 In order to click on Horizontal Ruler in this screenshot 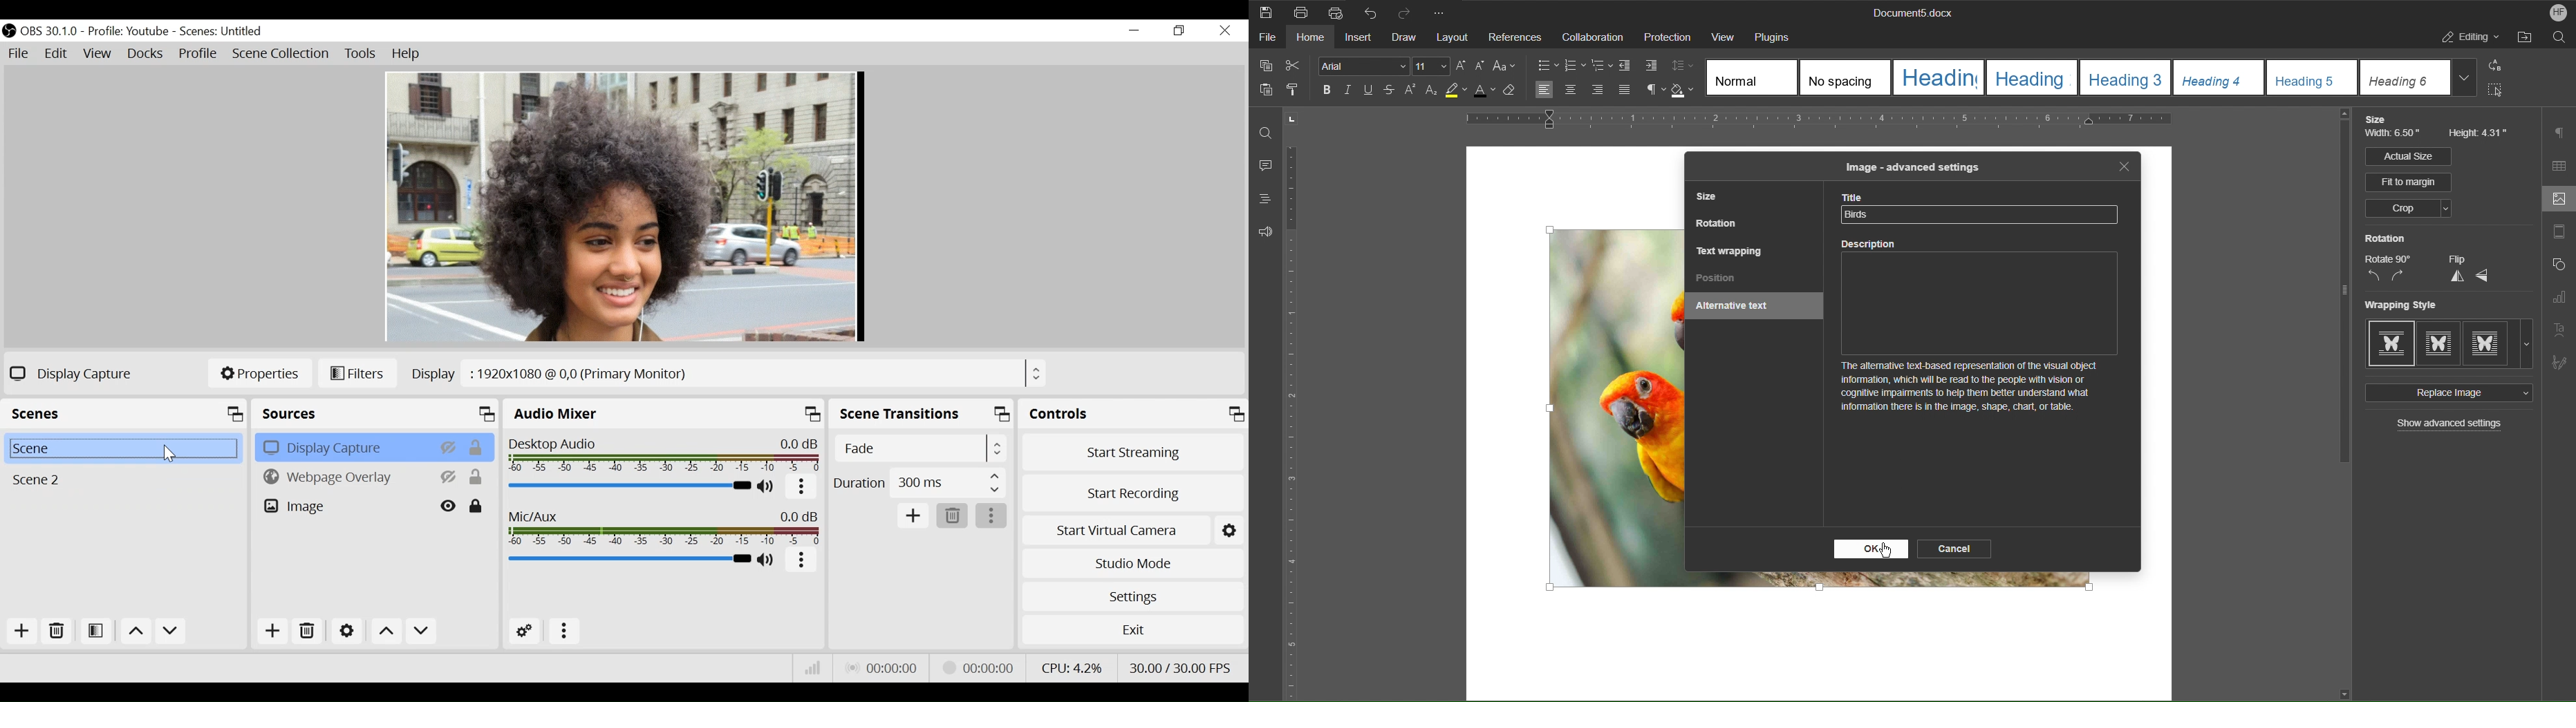, I will do `click(1865, 122)`.